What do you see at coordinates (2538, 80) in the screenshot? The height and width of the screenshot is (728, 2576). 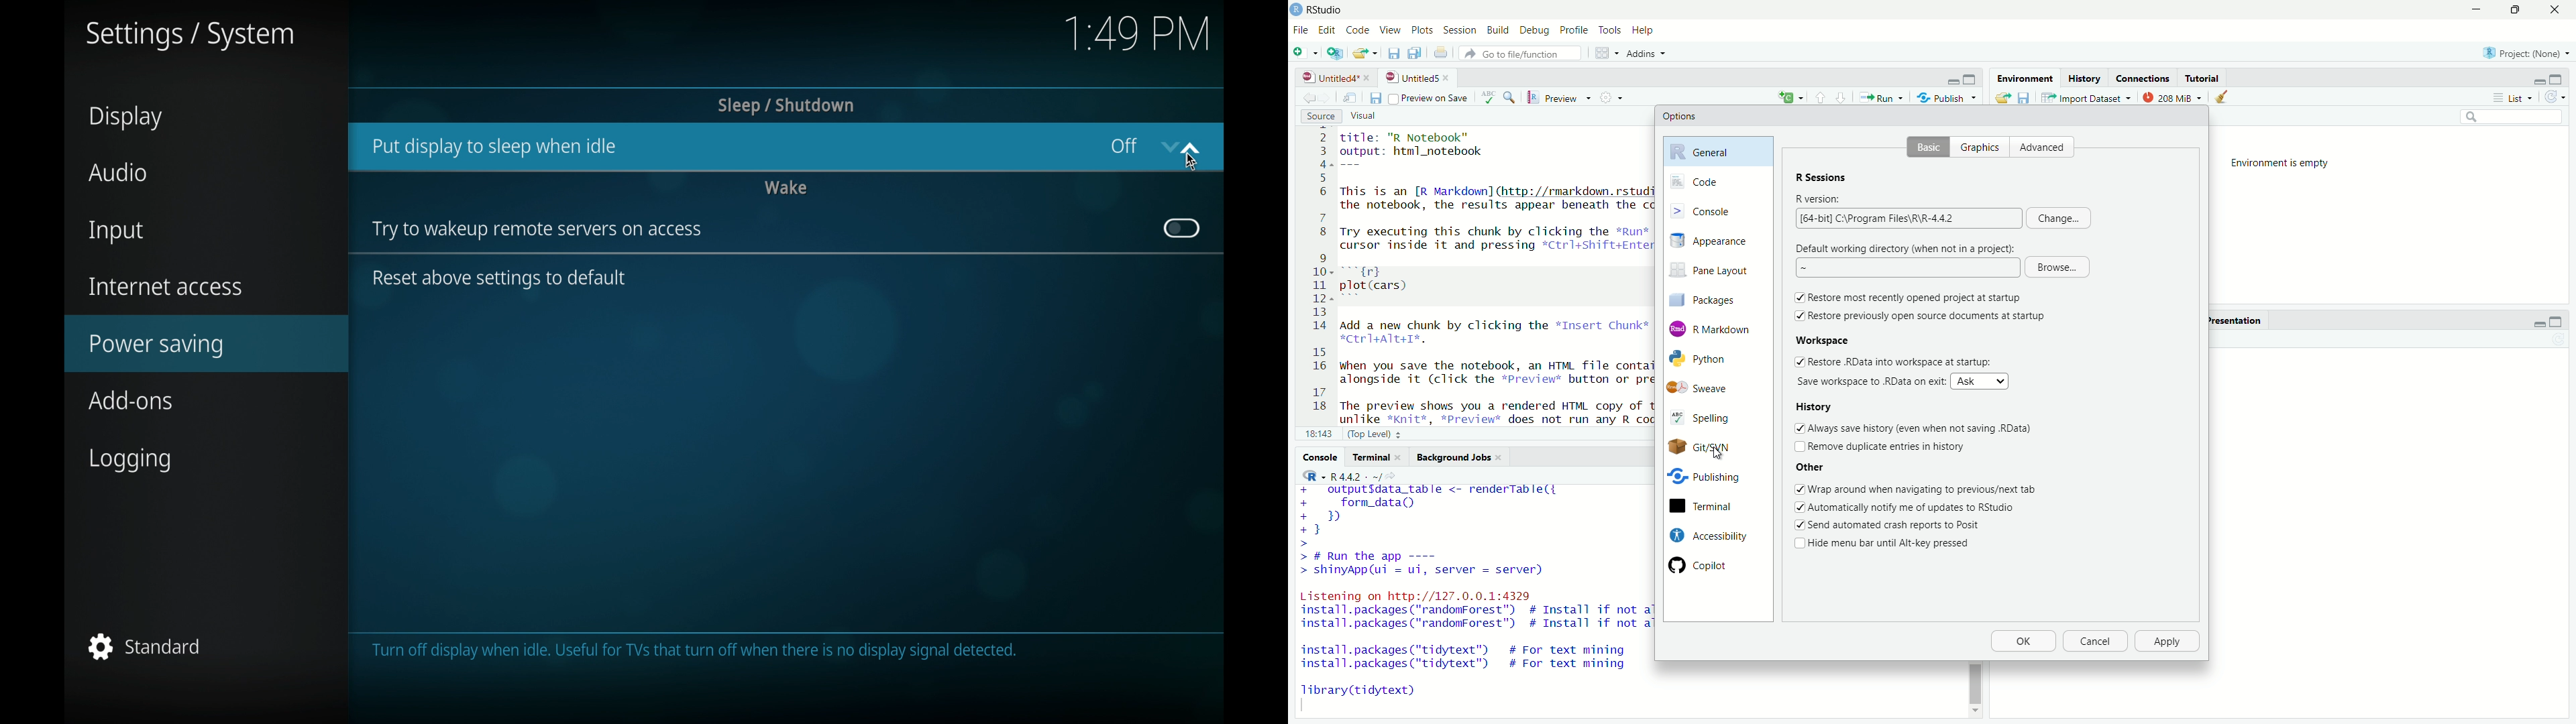 I see `minimize` at bounding box center [2538, 80].